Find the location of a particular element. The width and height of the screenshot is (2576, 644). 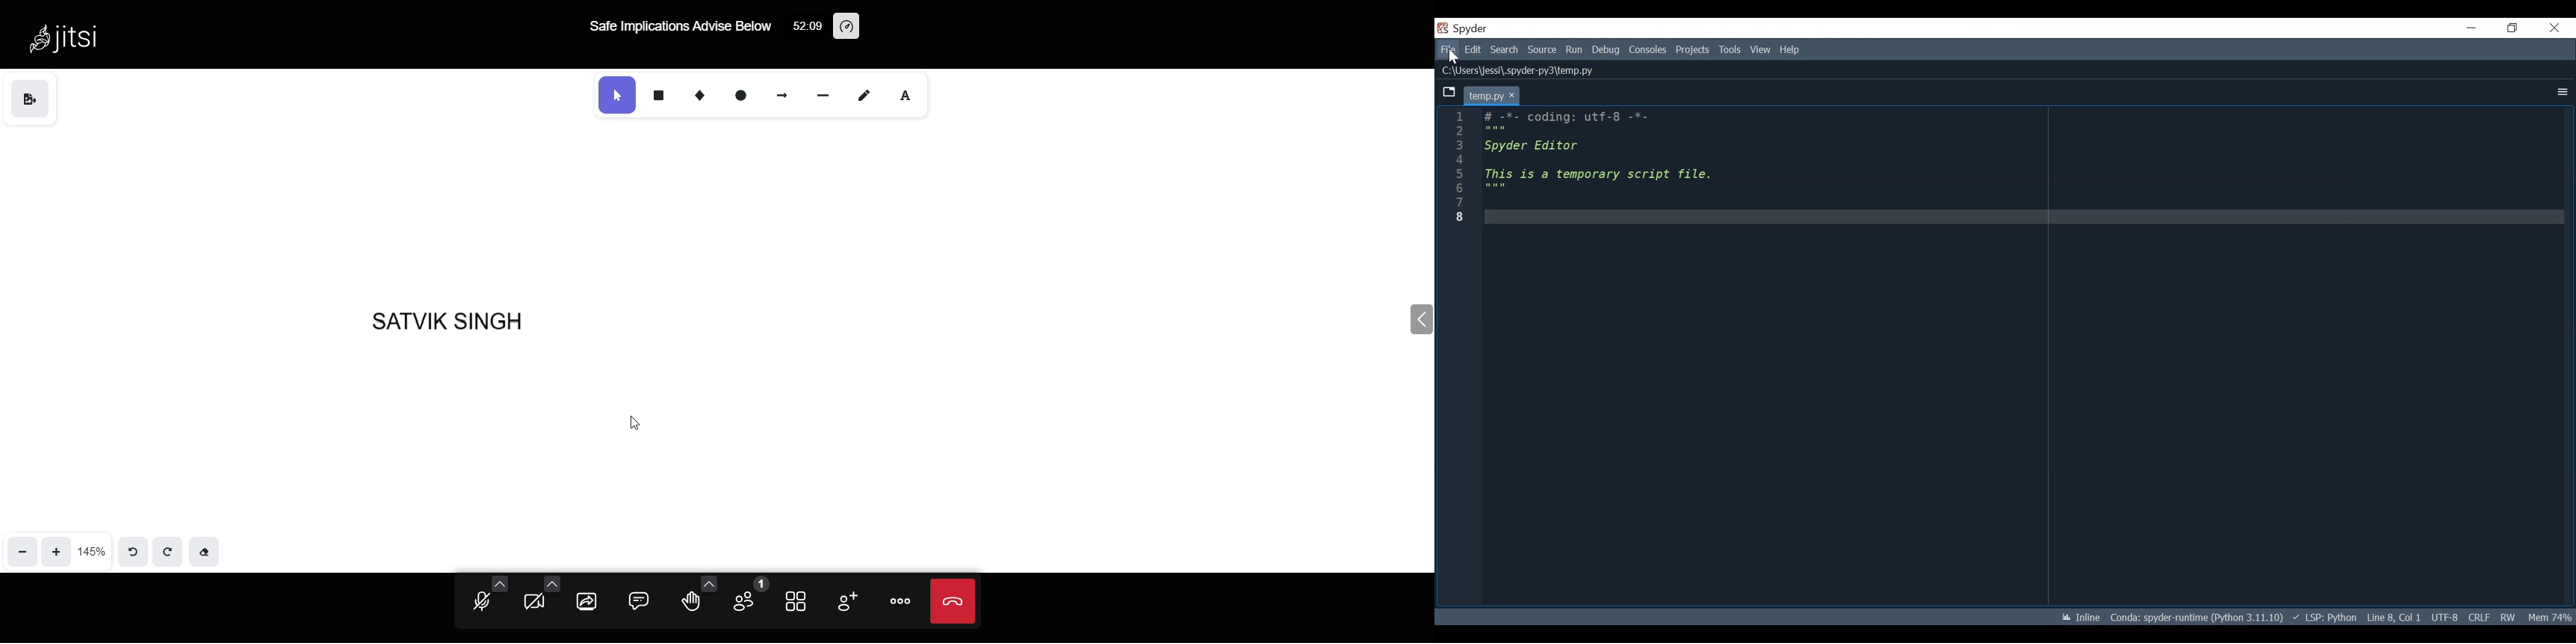

conda: Spyder-runtime (Python 3.11.10) is located at coordinates (2197, 617).